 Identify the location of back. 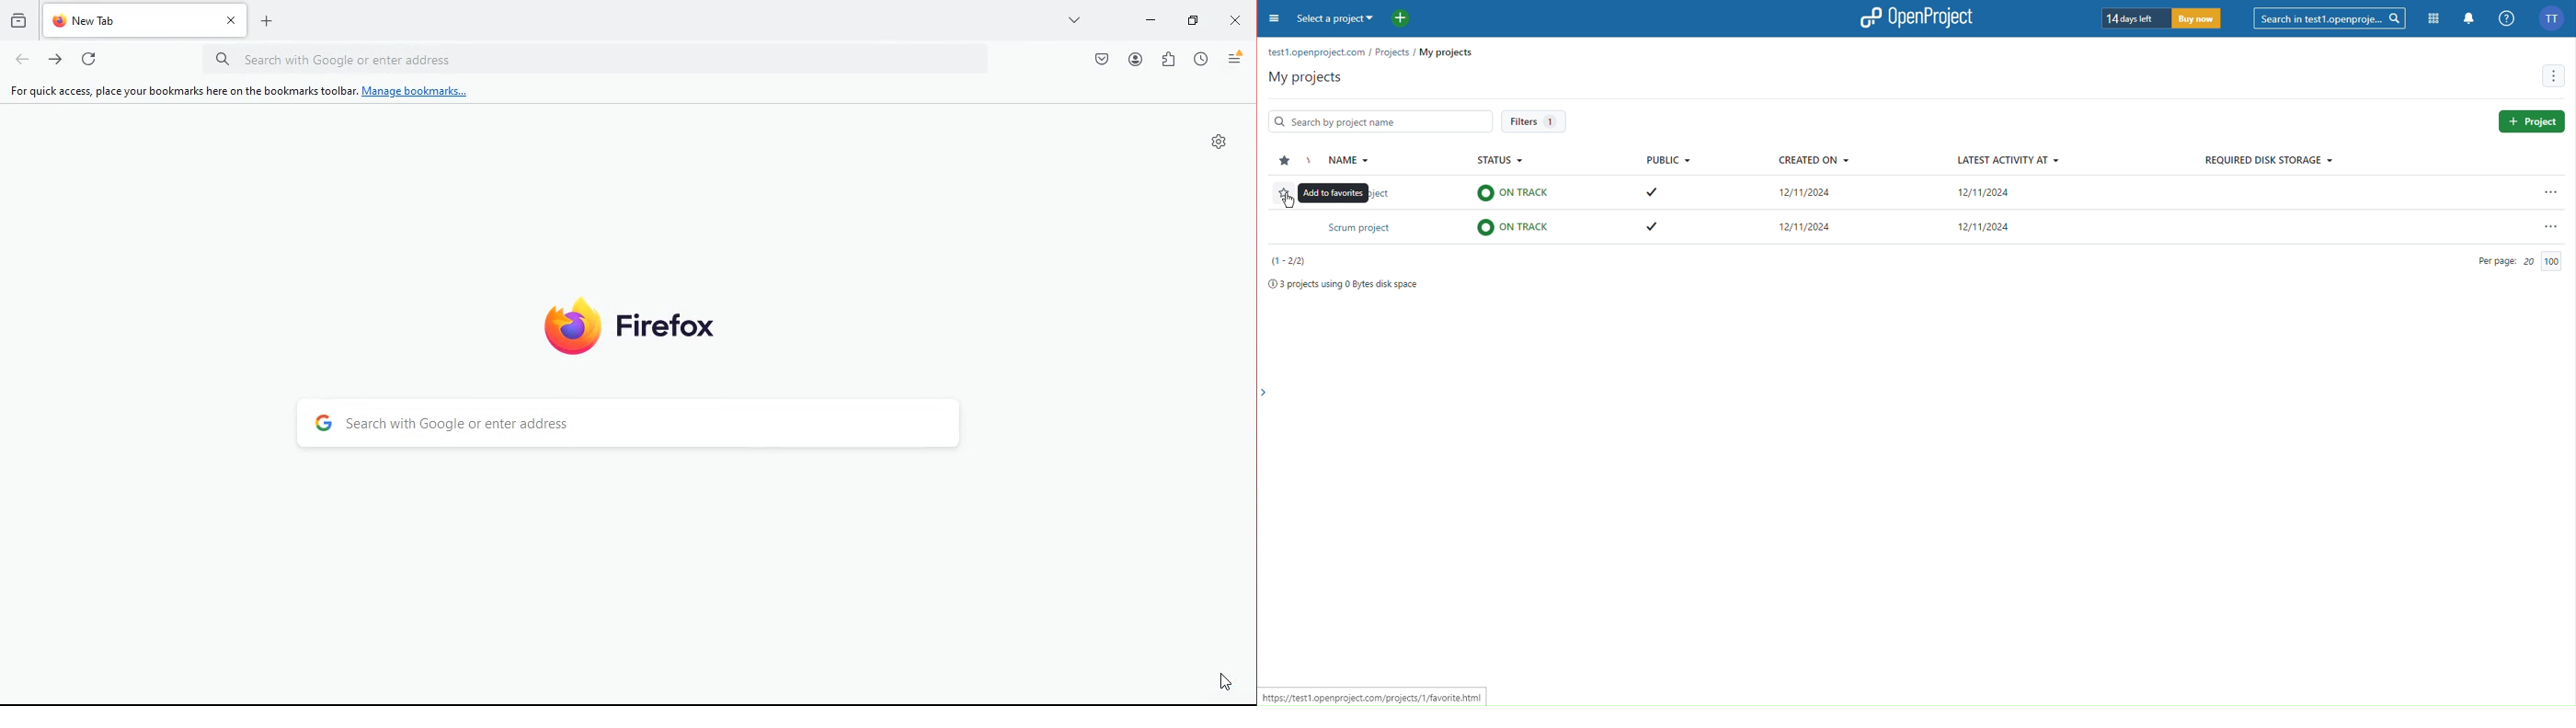
(22, 61).